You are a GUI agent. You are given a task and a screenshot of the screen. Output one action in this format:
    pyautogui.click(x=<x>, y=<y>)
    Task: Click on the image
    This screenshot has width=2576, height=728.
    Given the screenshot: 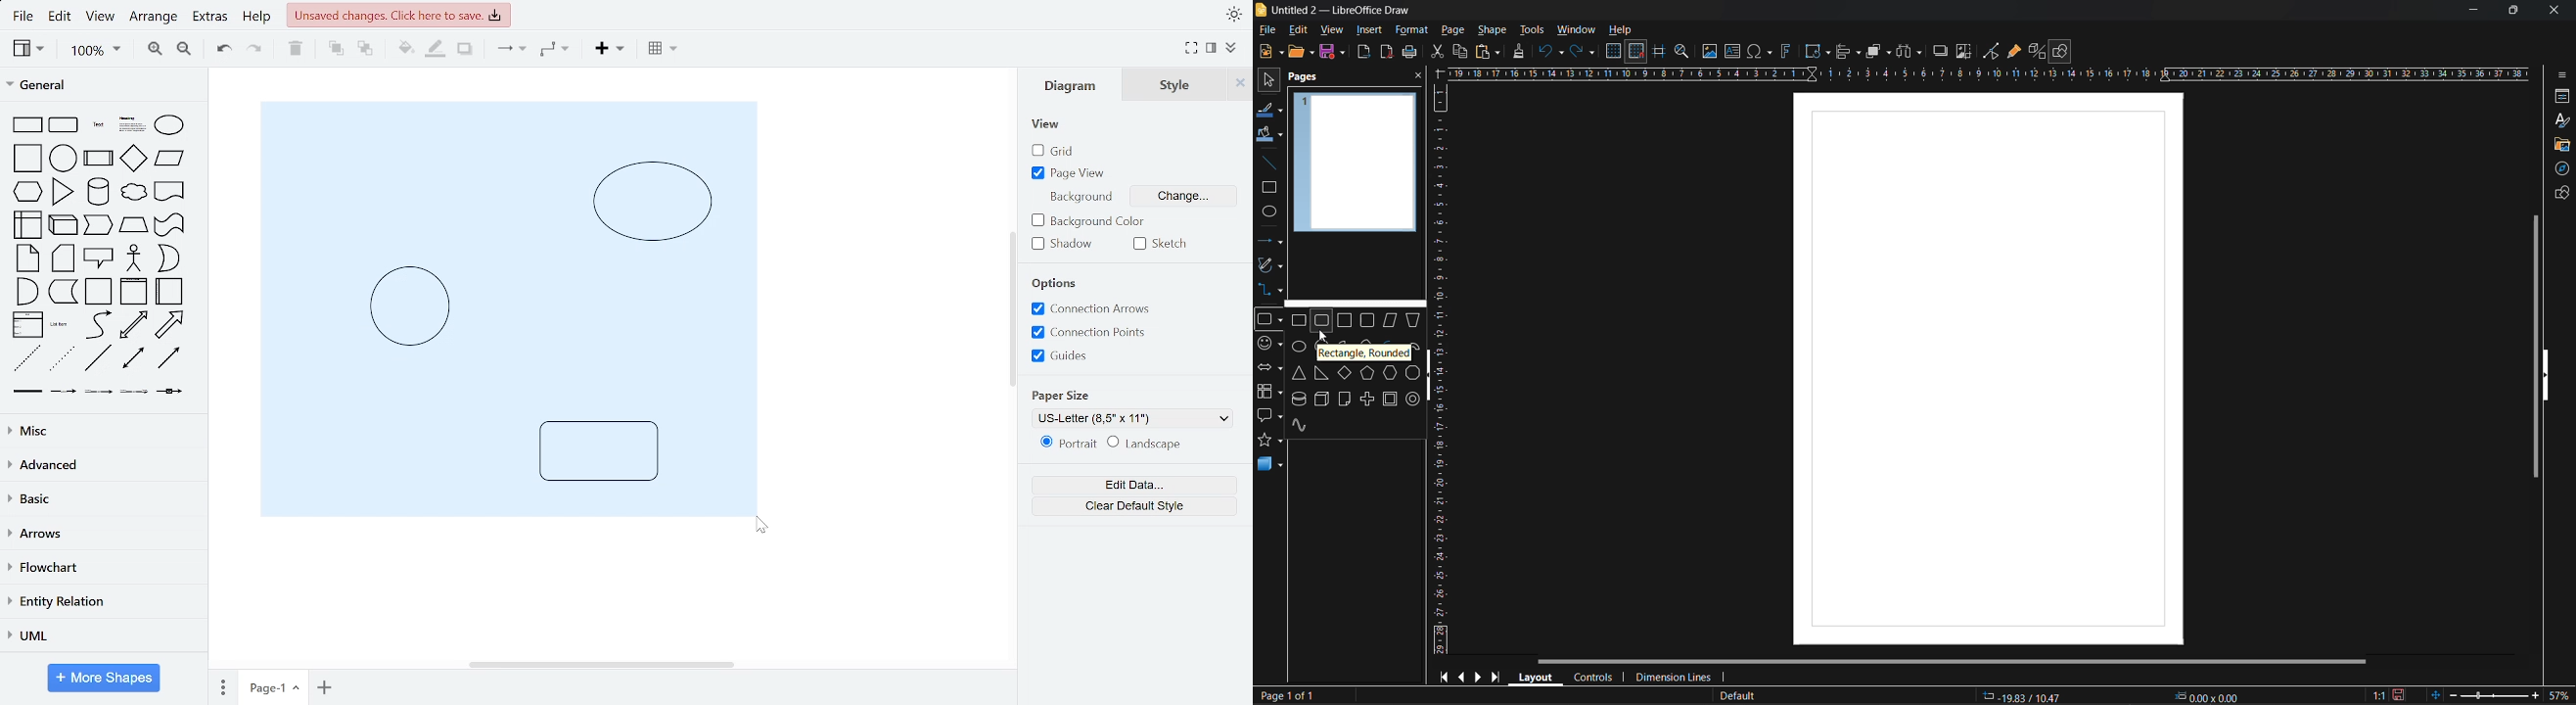 What is the action you would take?
    pyautogui.click(x=1709, y=51)
    